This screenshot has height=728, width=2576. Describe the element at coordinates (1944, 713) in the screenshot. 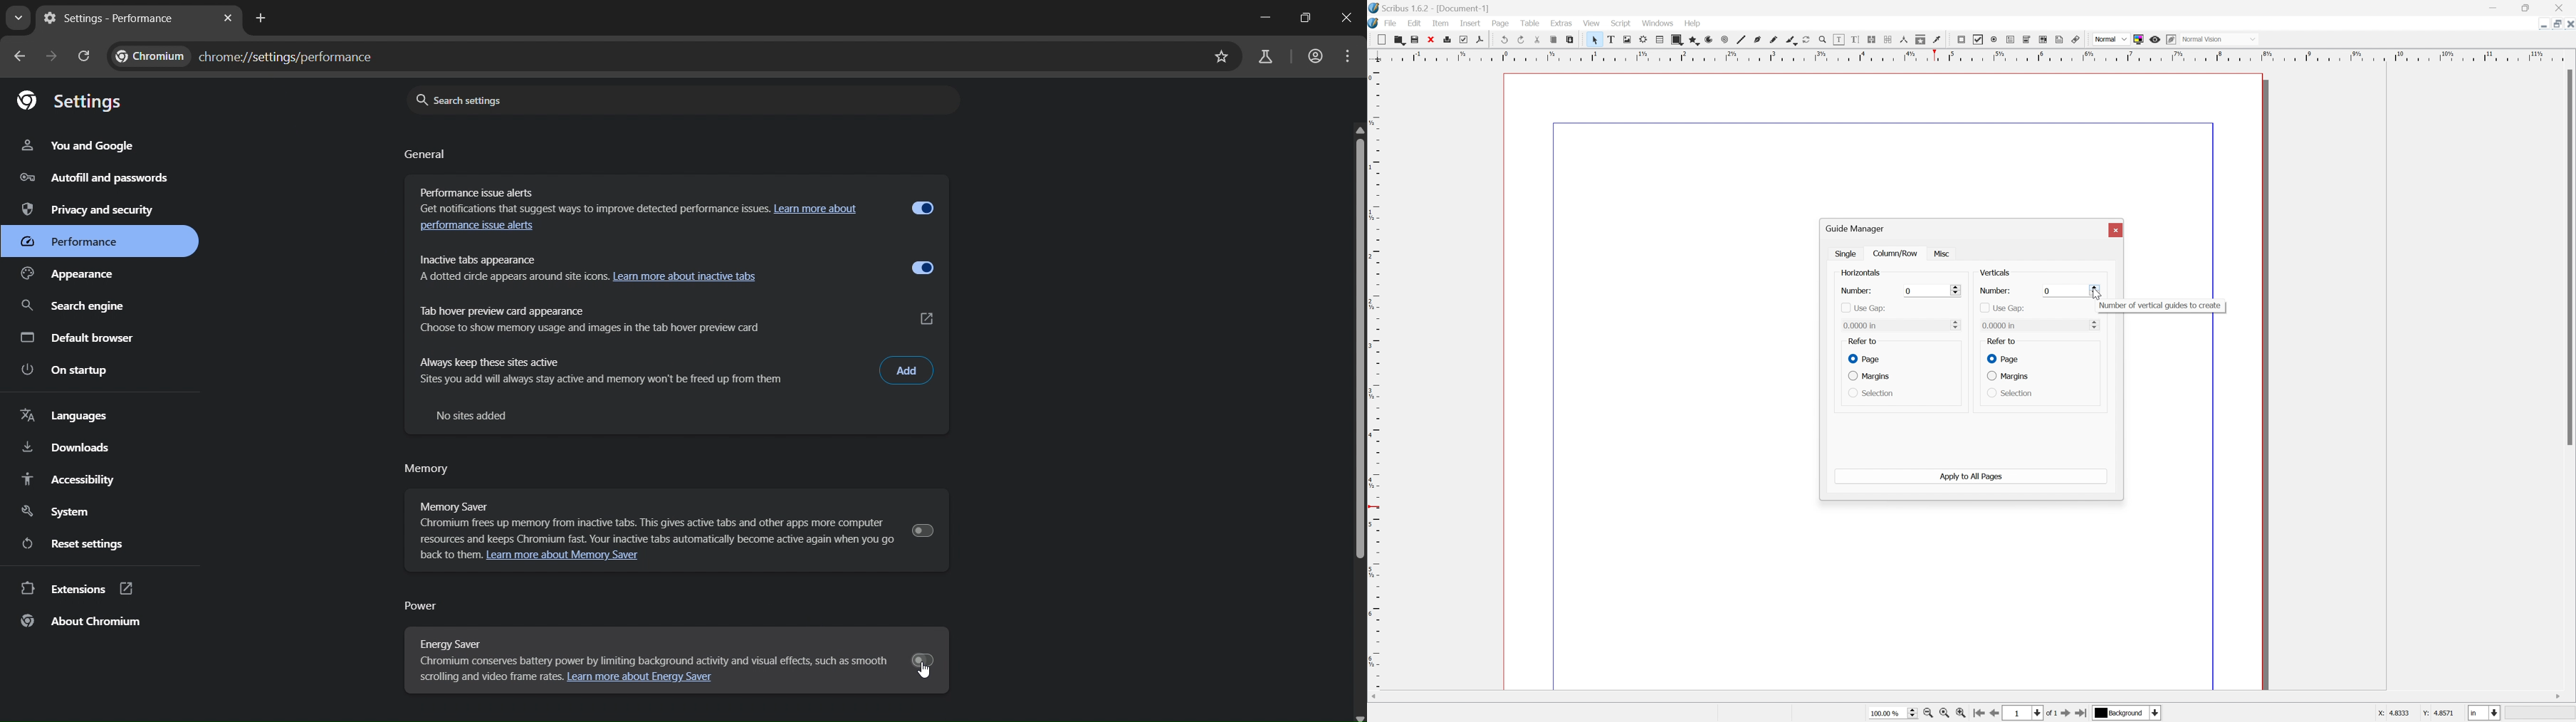

I see `zoom out` at that location.